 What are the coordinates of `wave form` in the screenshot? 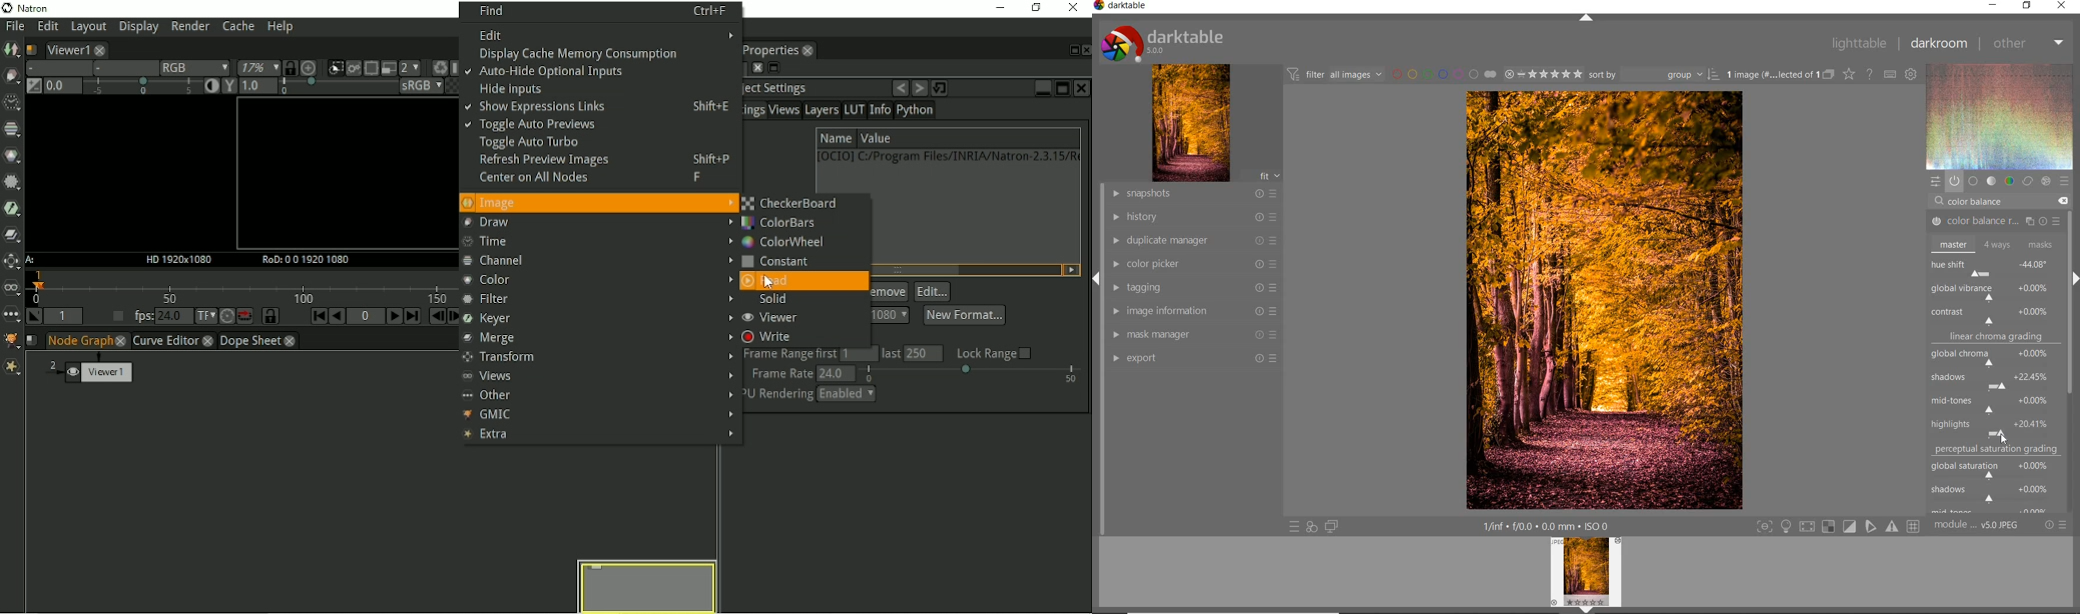 It's located at (1999, 116).